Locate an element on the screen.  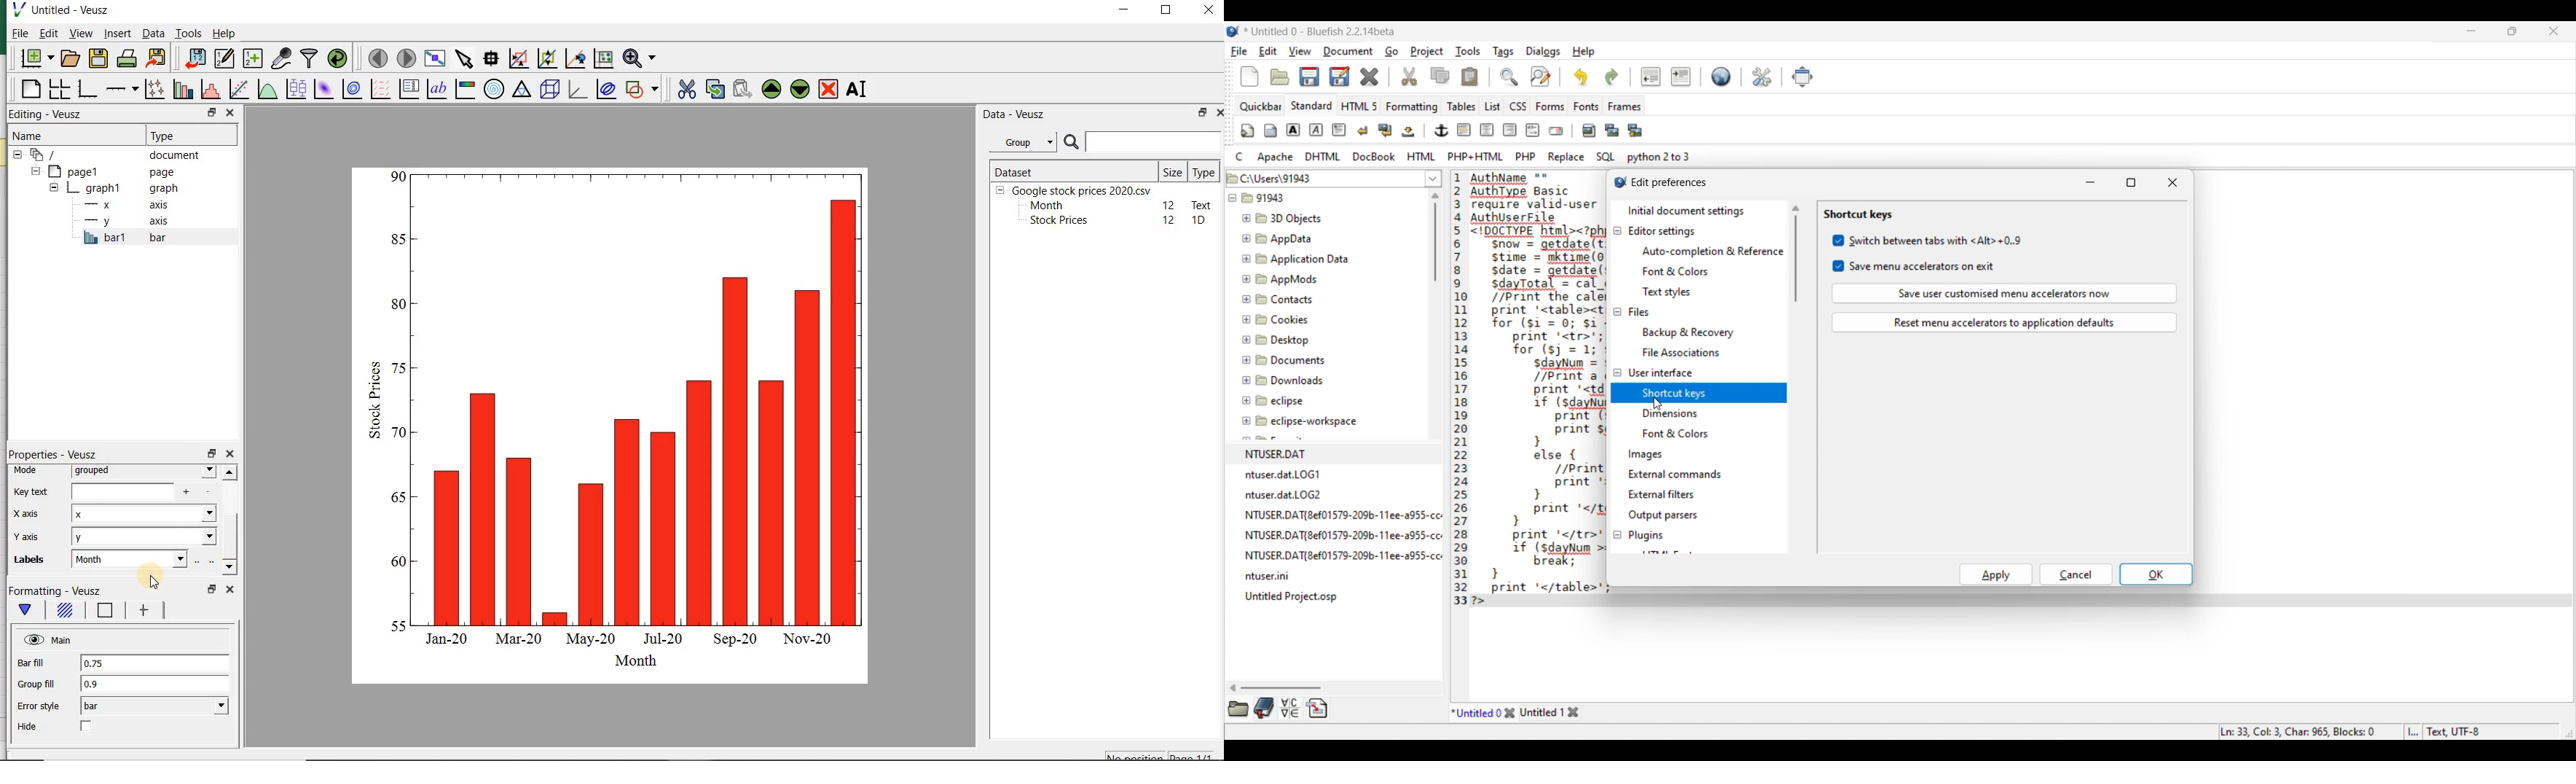
reload linked datasets is located at coordinates (340, 59).